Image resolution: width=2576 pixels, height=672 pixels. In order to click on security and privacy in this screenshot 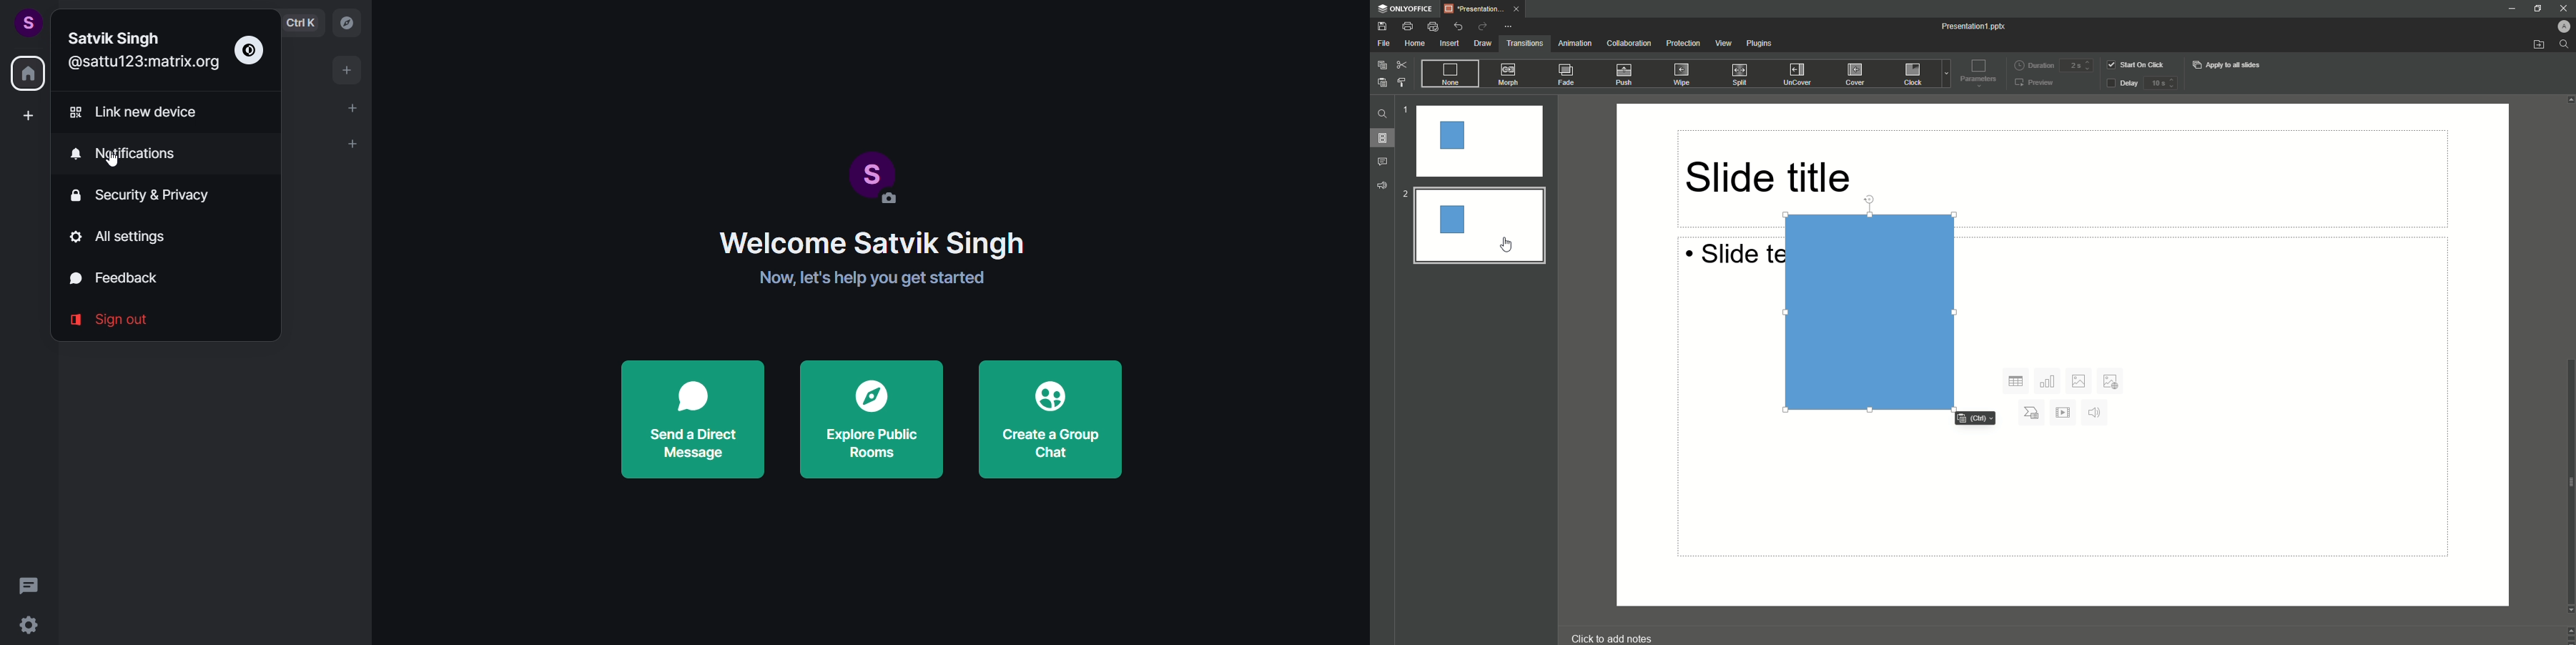, I will do `click(142, 195)`.